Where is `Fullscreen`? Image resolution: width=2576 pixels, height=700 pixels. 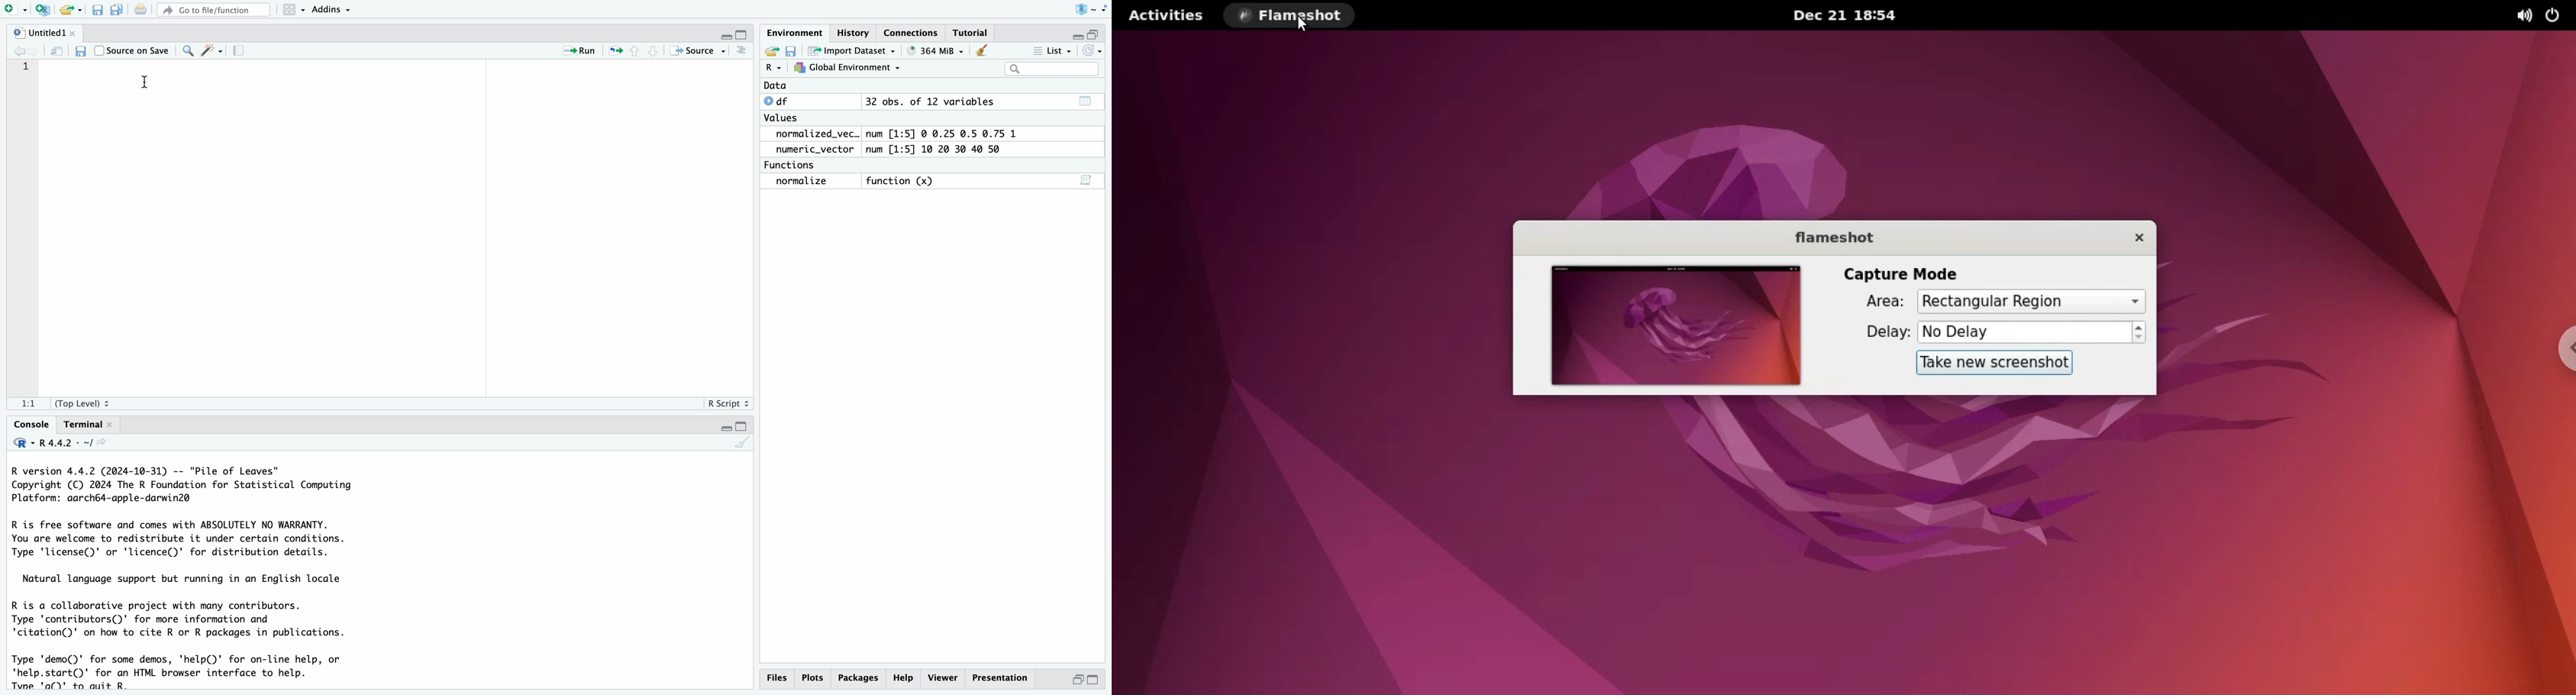 Fullscreen is located at coordinates (1087, 33).